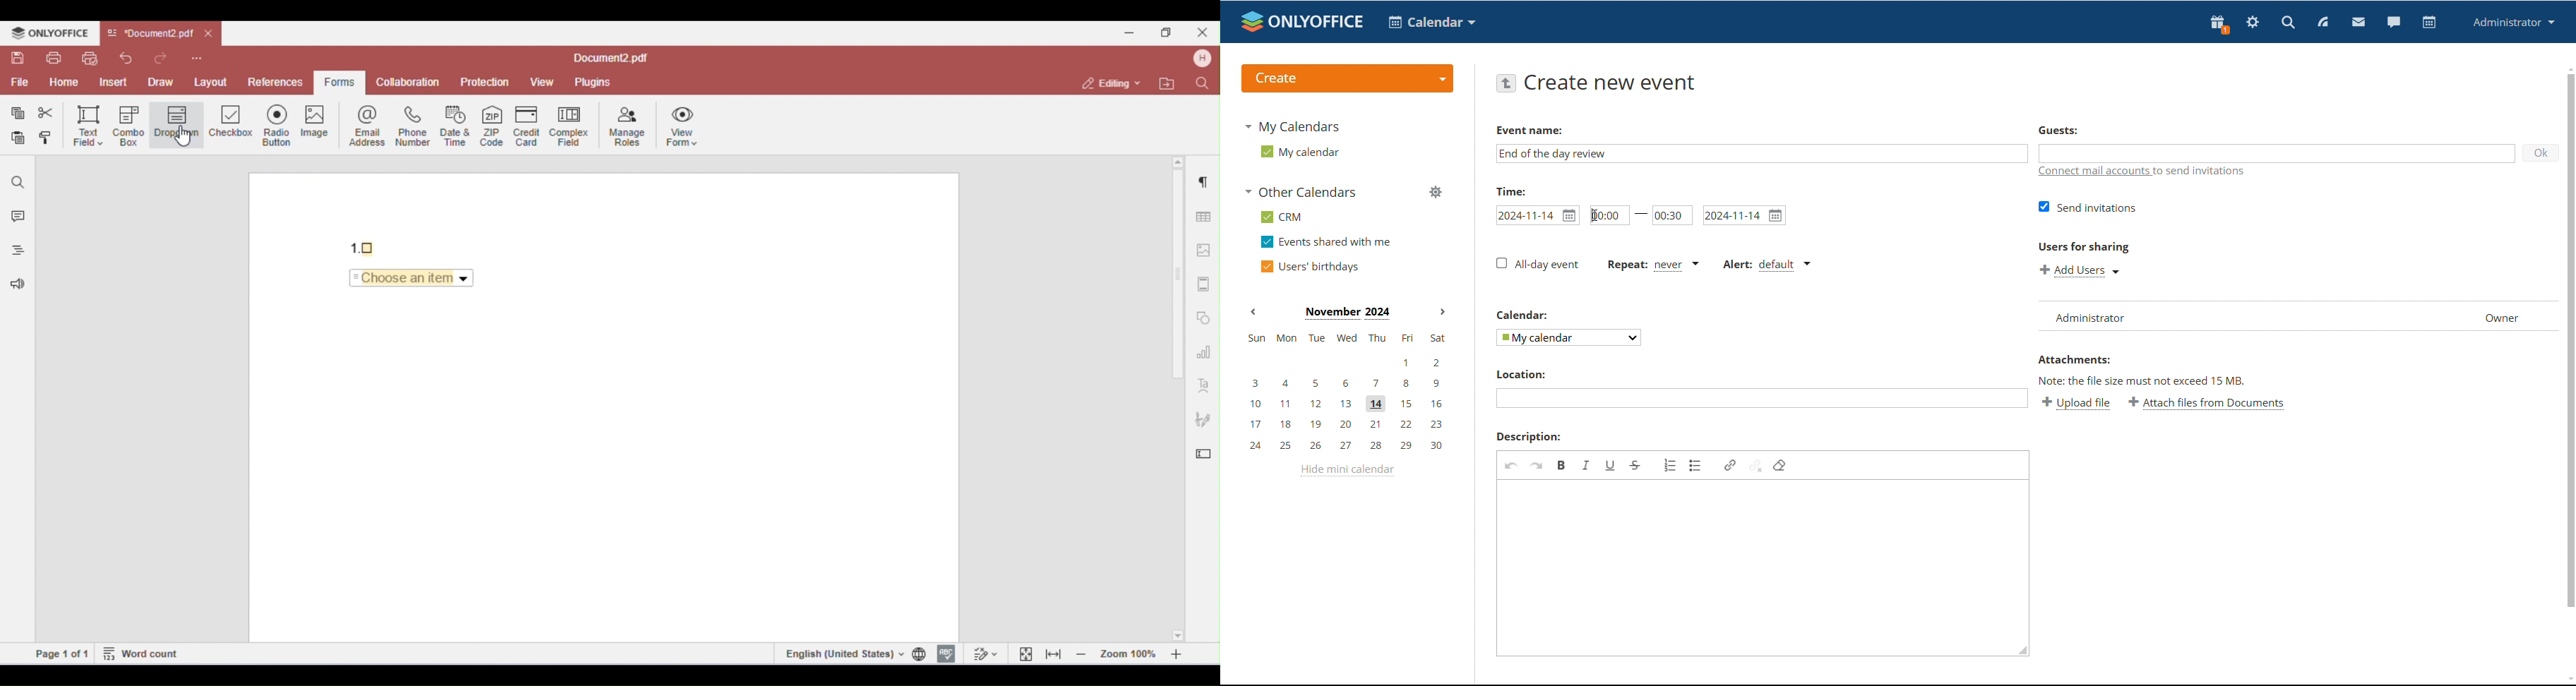  Describe the element at coordinates (2568, 68) in the screenshot. I see `scroll up` at that location.